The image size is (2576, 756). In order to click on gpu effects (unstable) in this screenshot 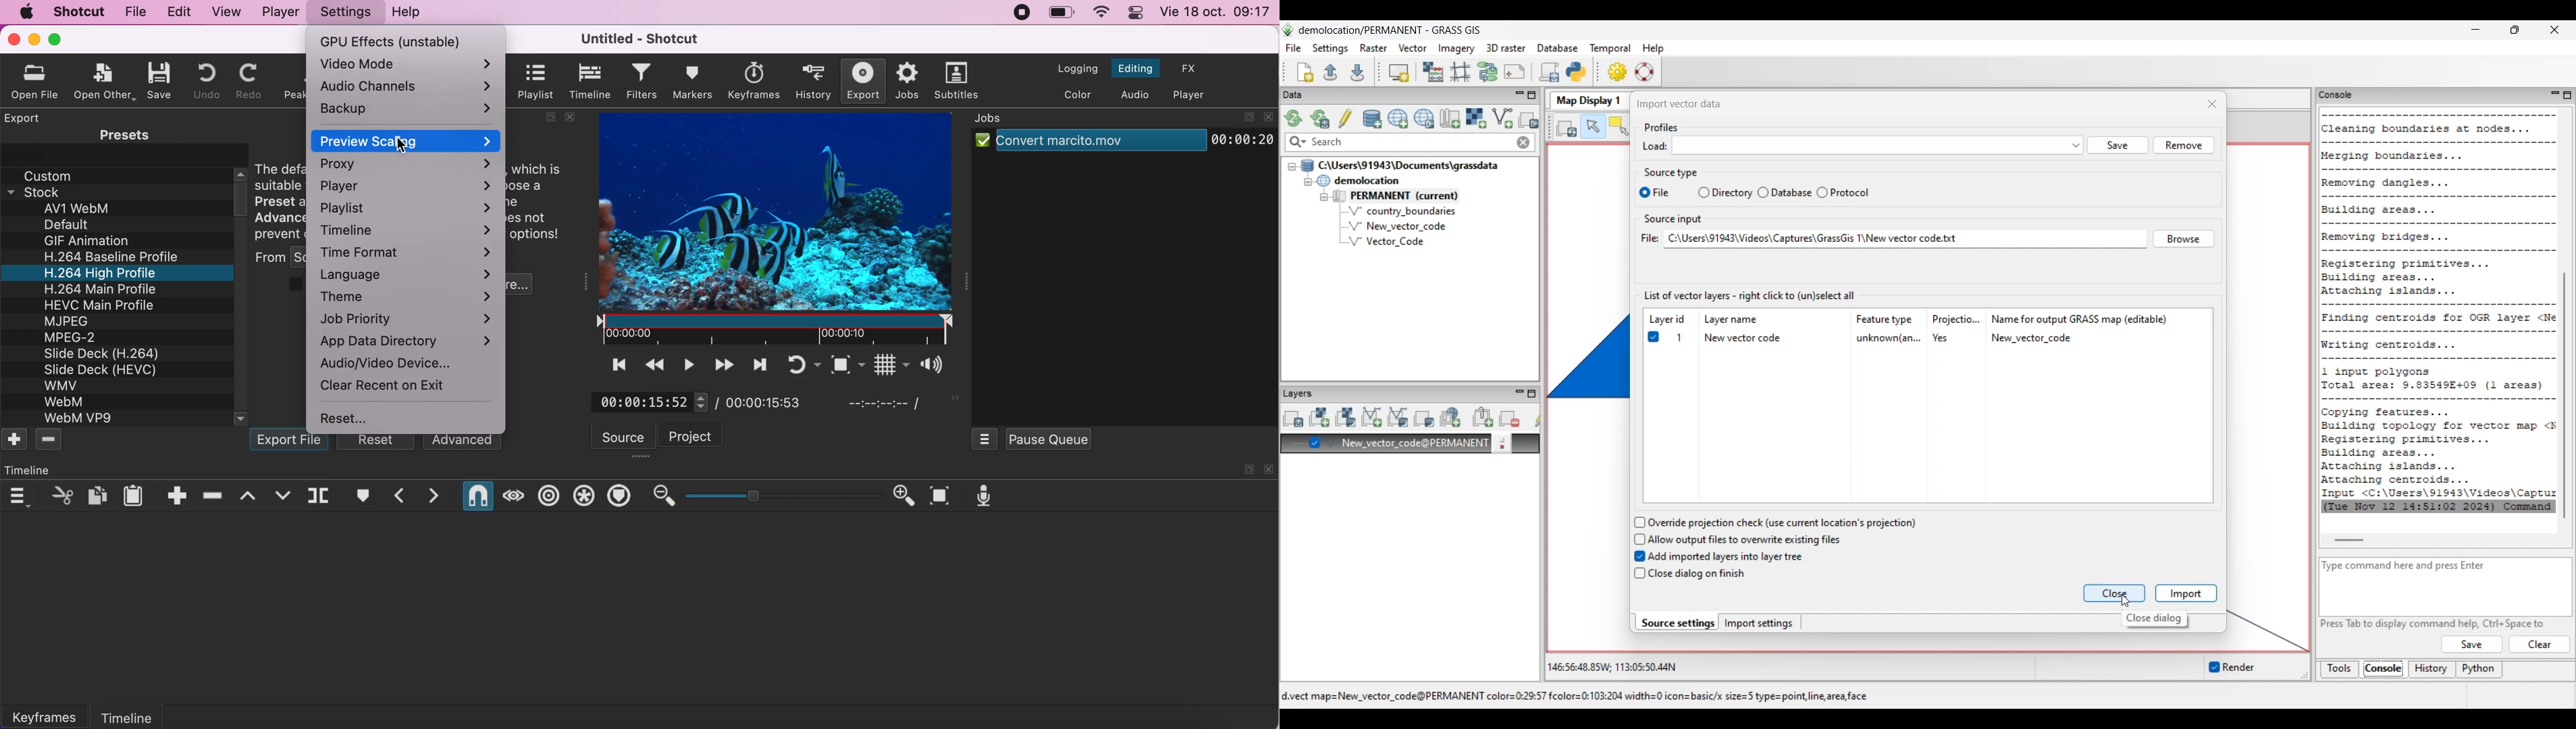, I will do `click(403, 39)`.